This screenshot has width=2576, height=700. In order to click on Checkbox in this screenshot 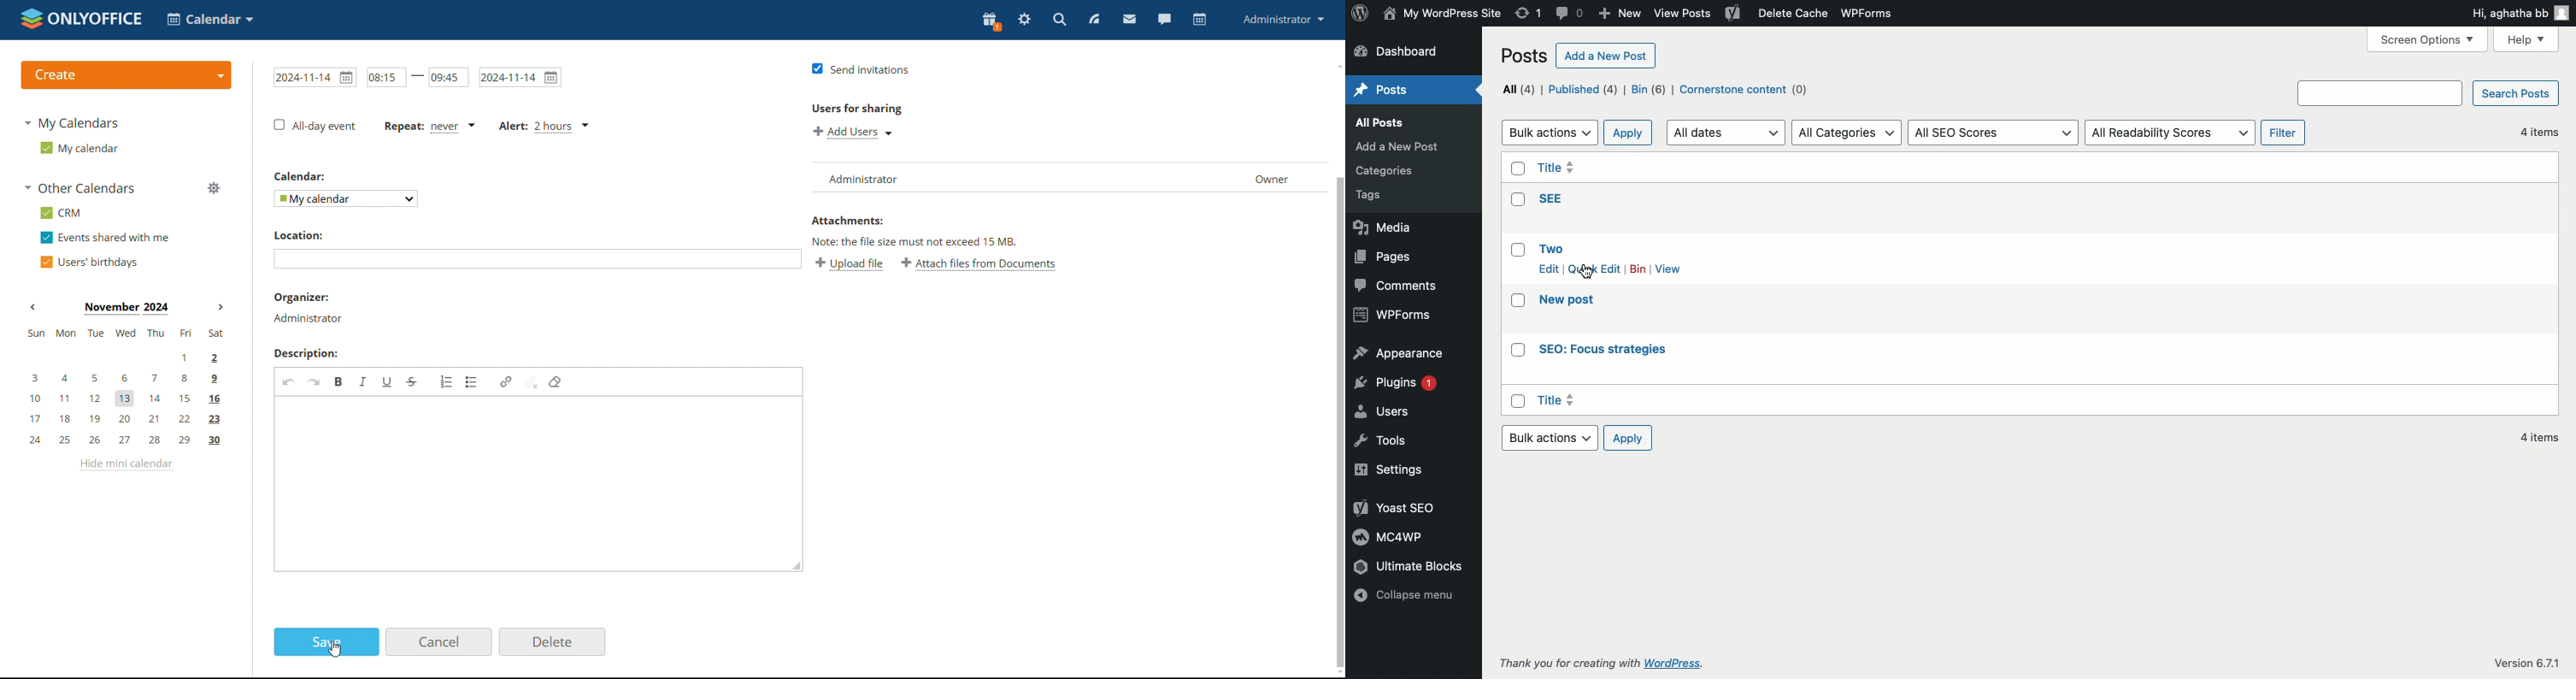, I will do `click(1519, 351)`.